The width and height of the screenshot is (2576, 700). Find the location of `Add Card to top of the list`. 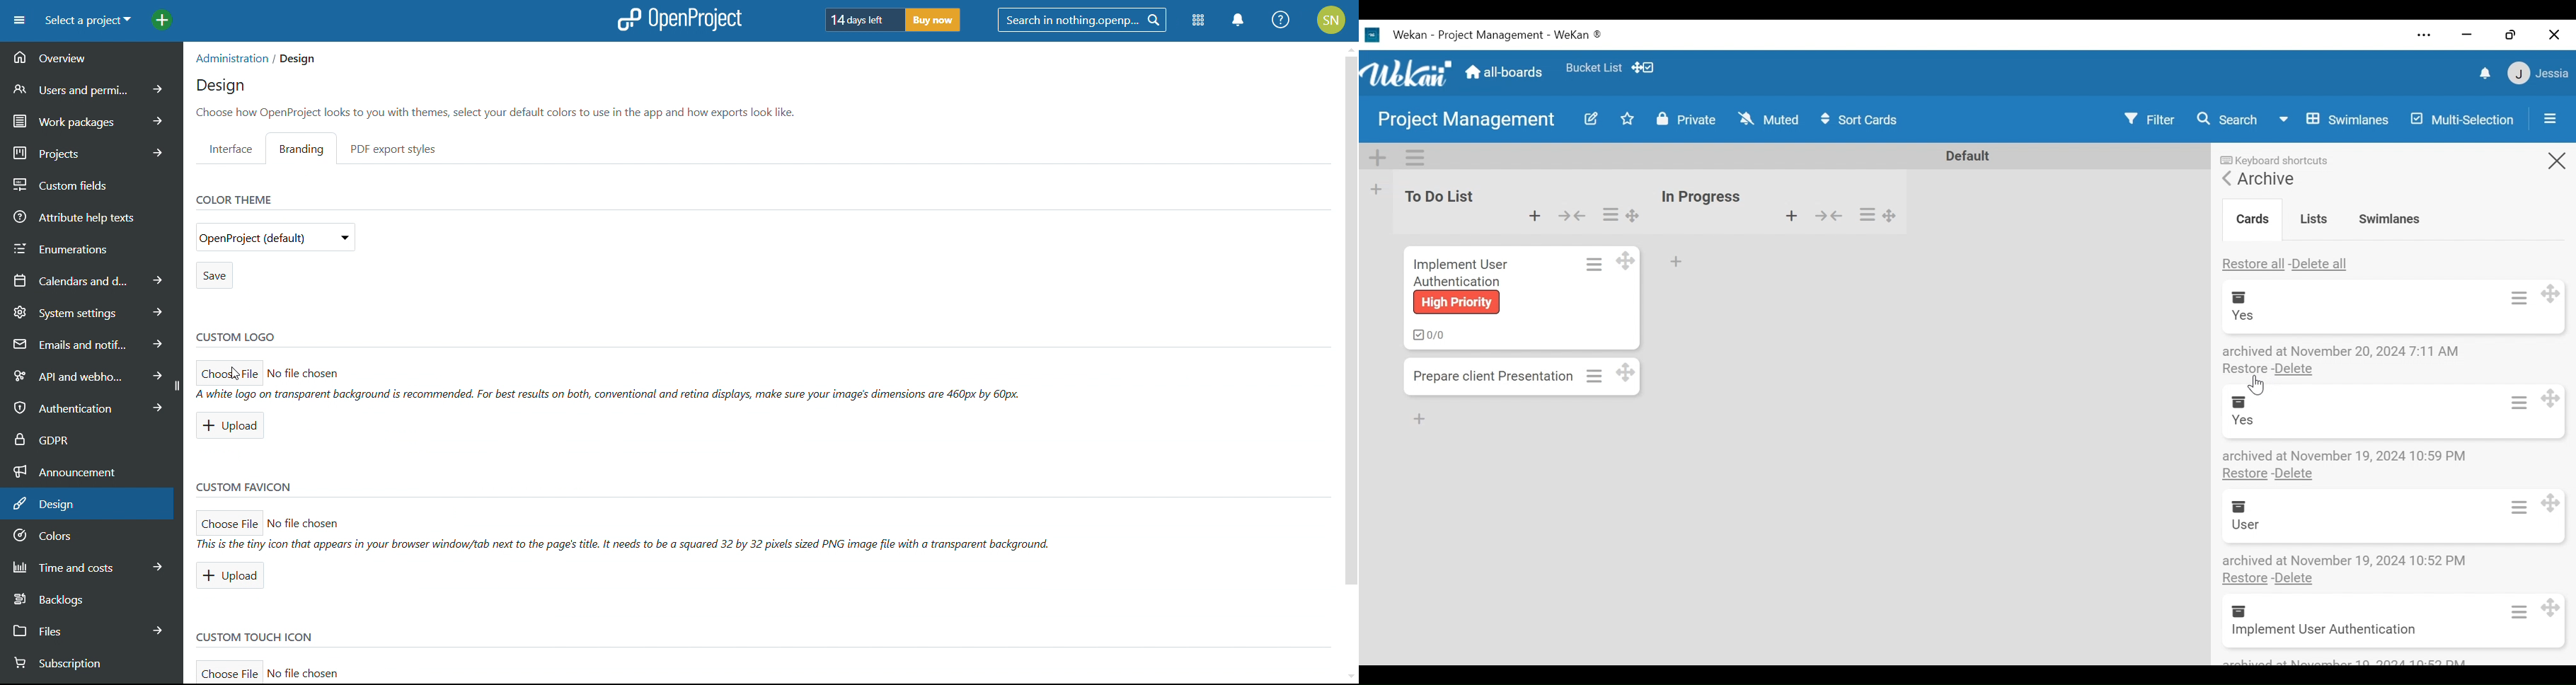

Add Card to top of the list is located at coordinates (1791, 216).